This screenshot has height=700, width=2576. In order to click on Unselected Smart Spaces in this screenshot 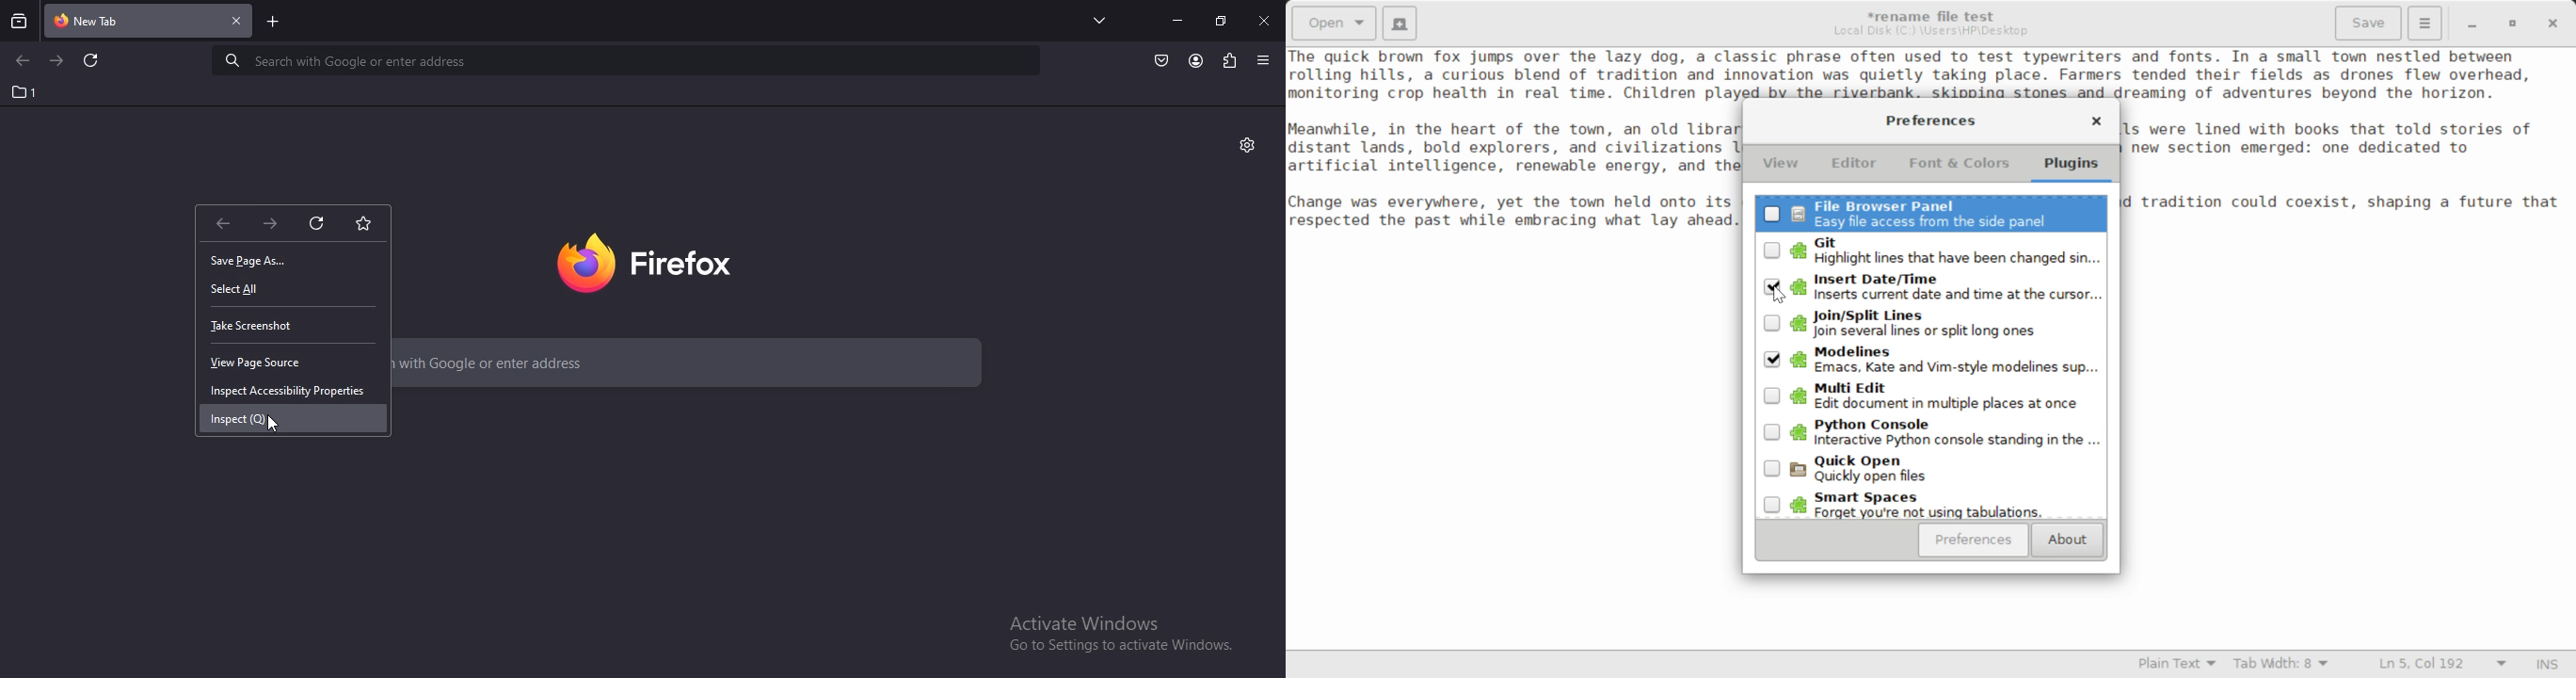, I will do `click(1930, 506)`.